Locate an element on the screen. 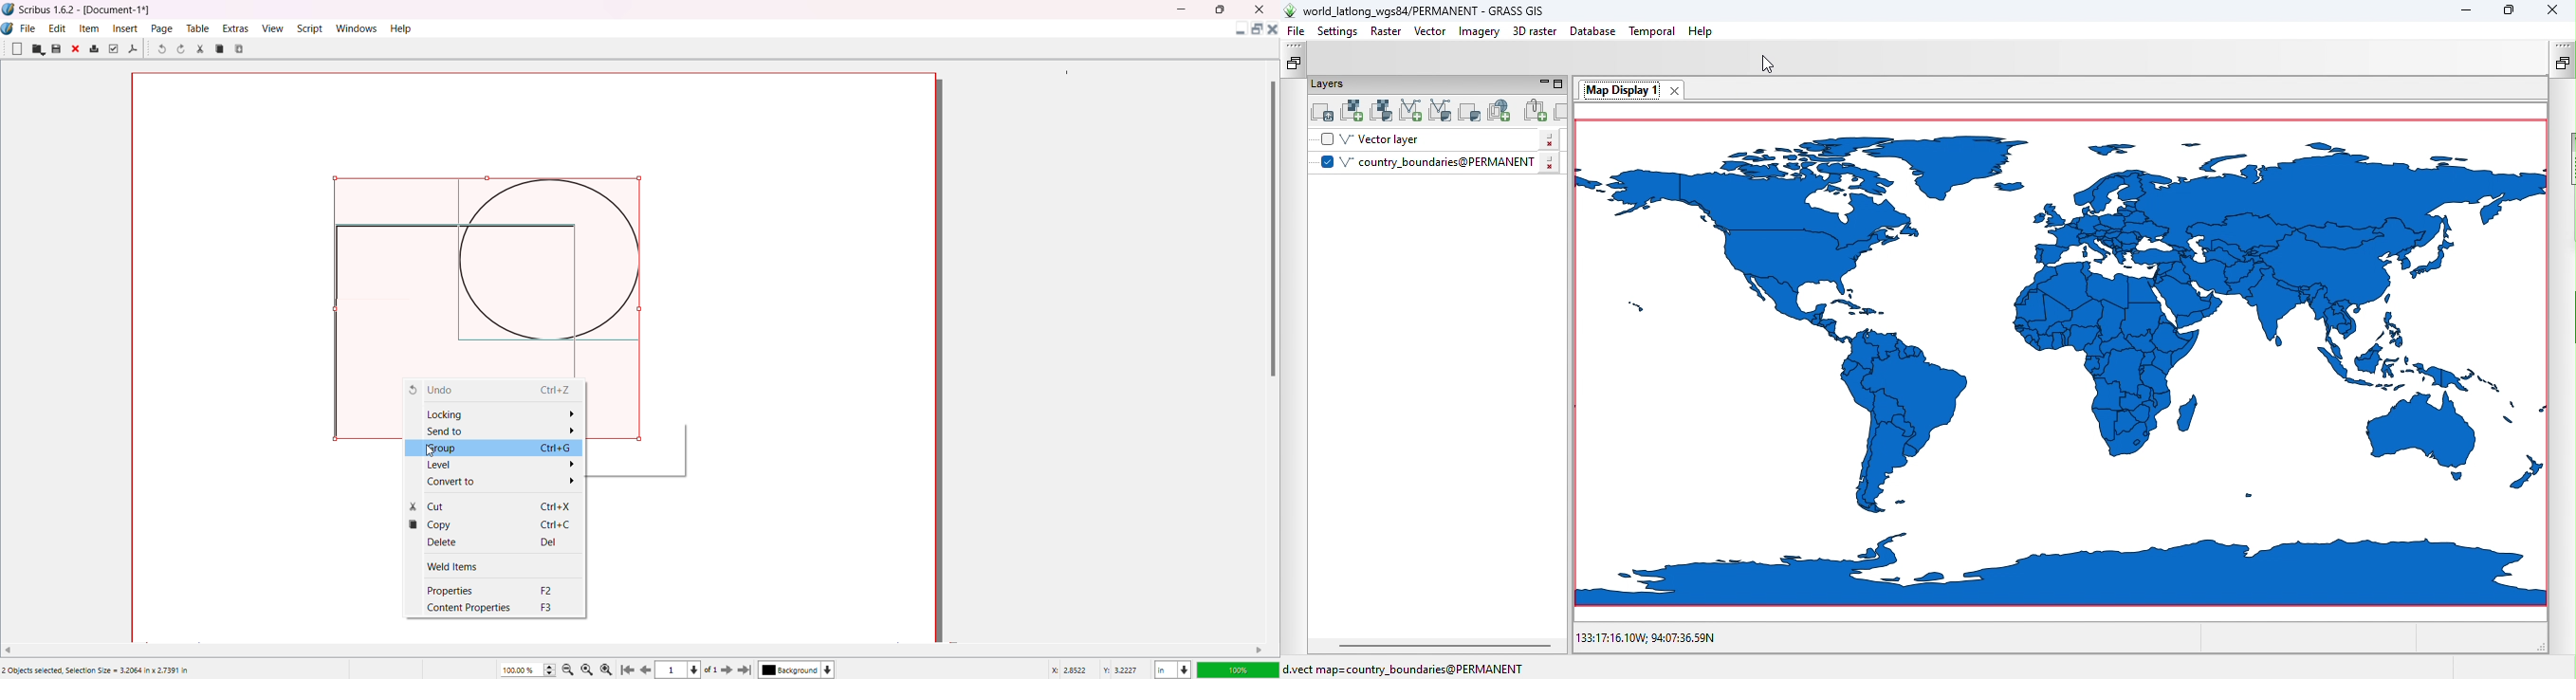 The width and height of the screenshot is (2576, 700). Logo is located at coordinates (9, 9).